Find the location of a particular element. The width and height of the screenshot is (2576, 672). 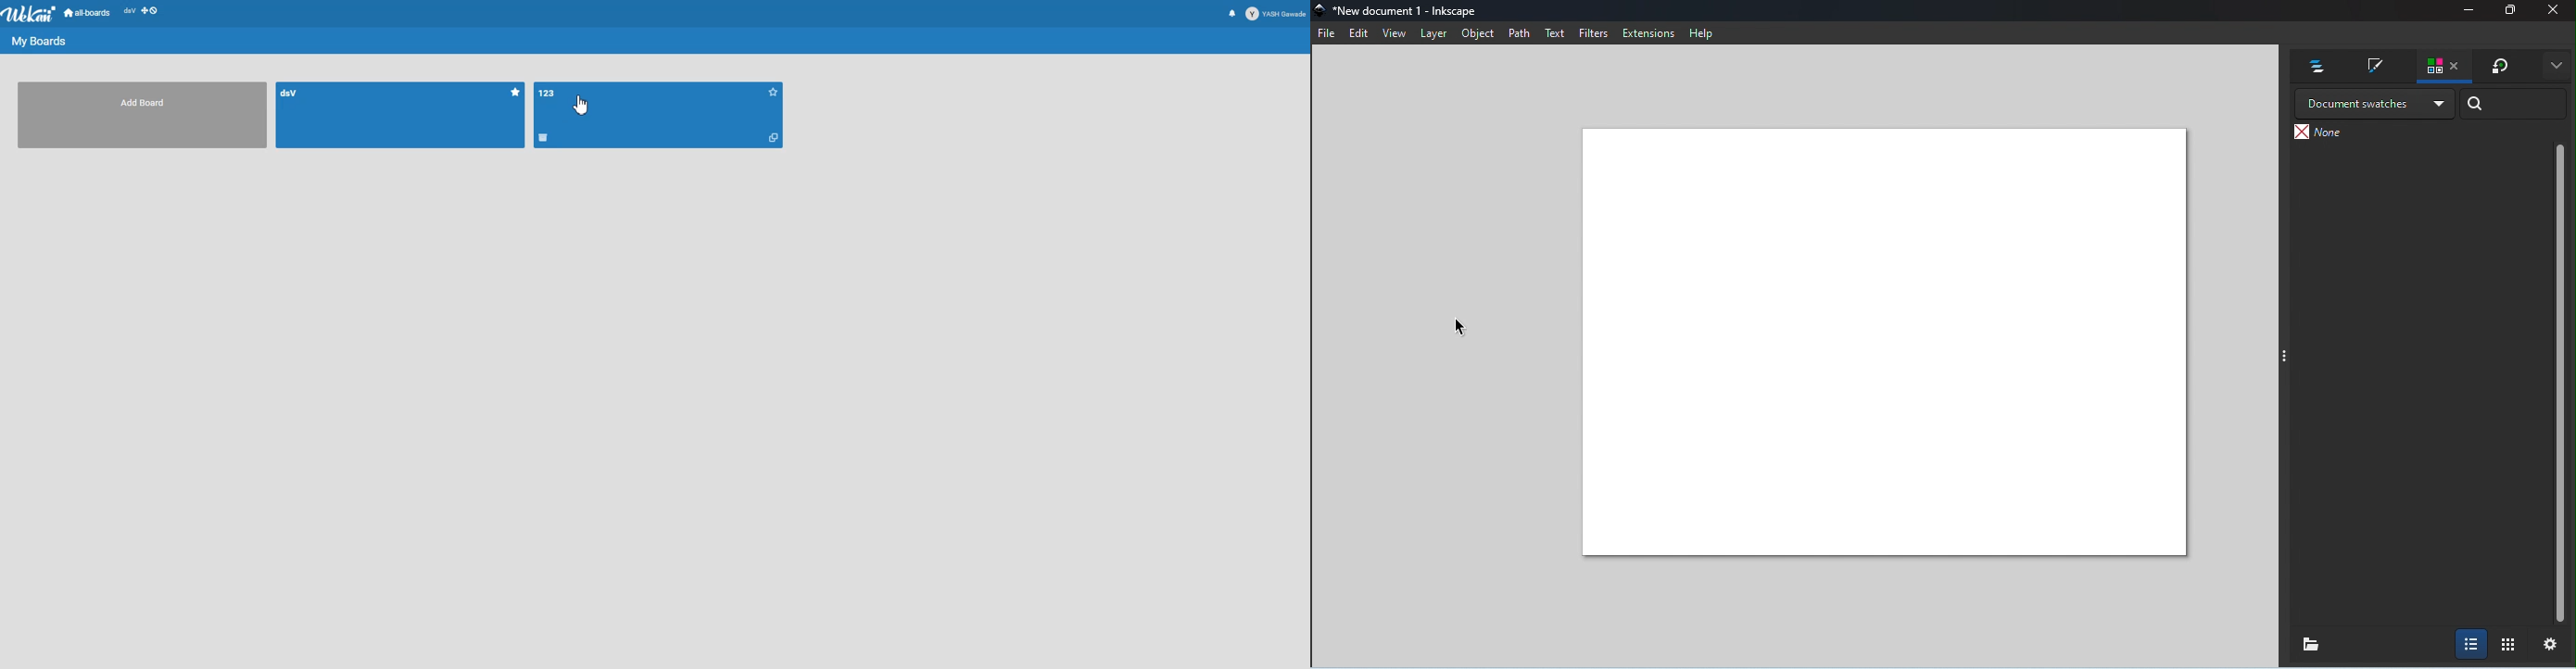

Canvas is located at coordinates (1888, 342).